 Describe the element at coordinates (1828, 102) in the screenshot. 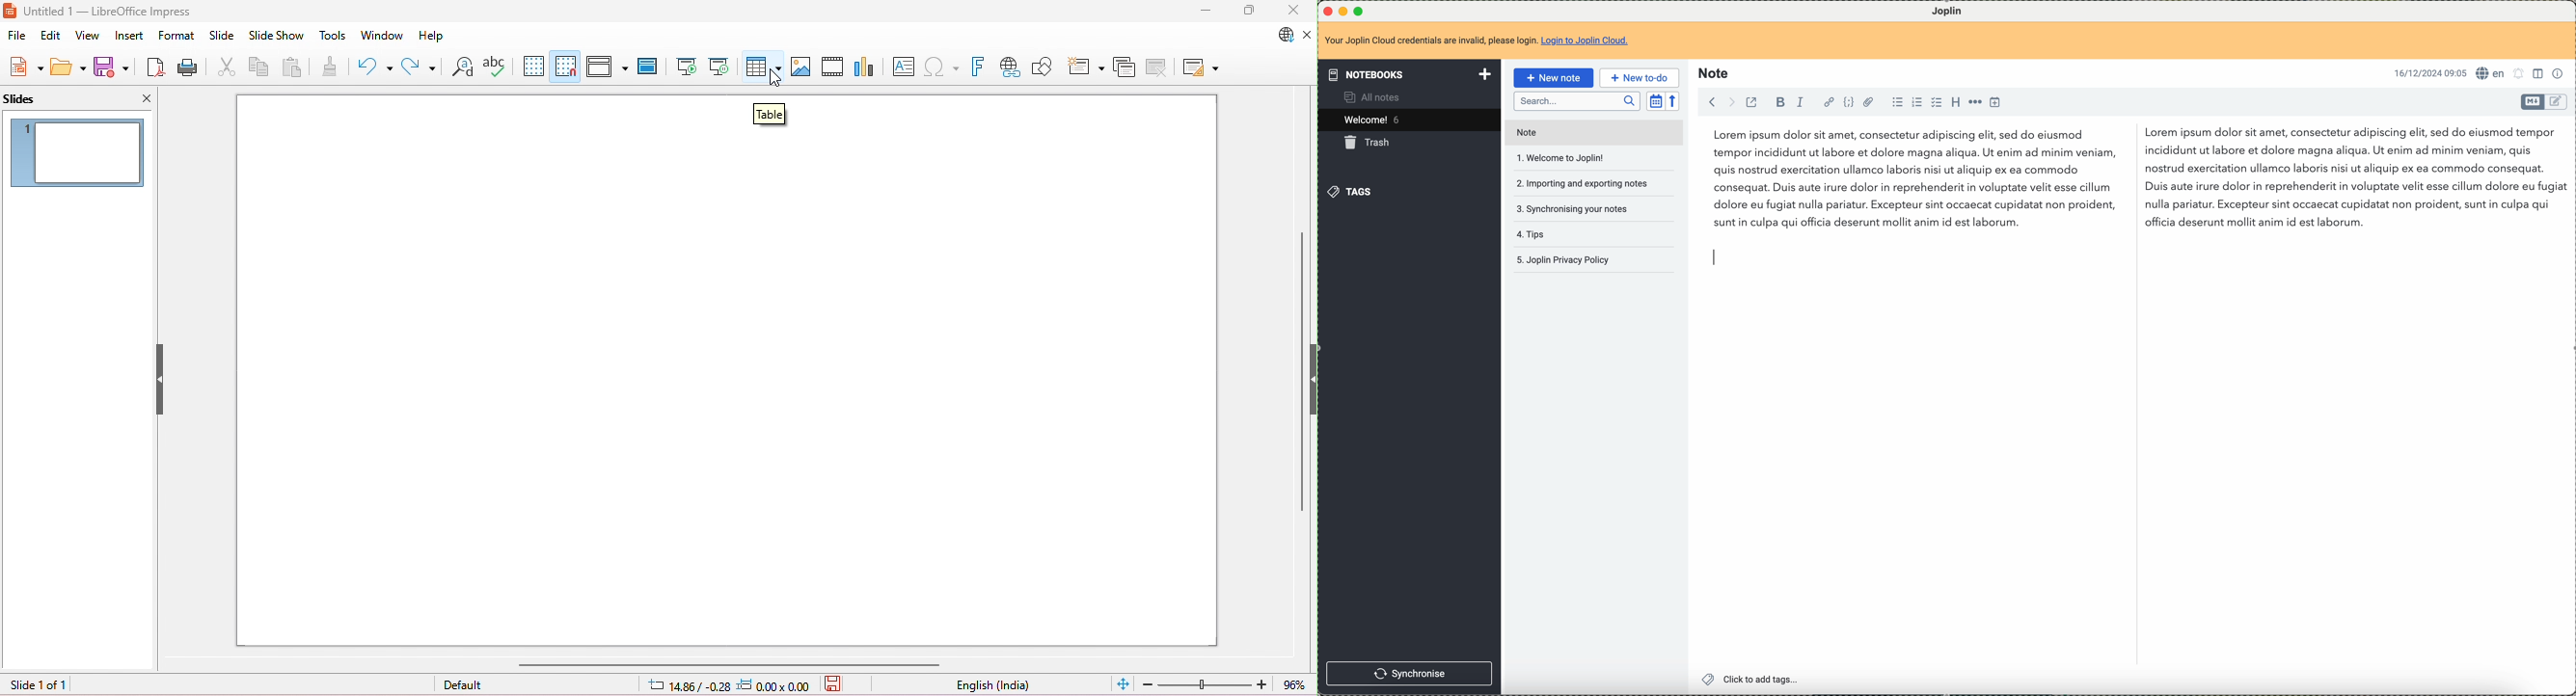

I see `hyperlink` at that location.